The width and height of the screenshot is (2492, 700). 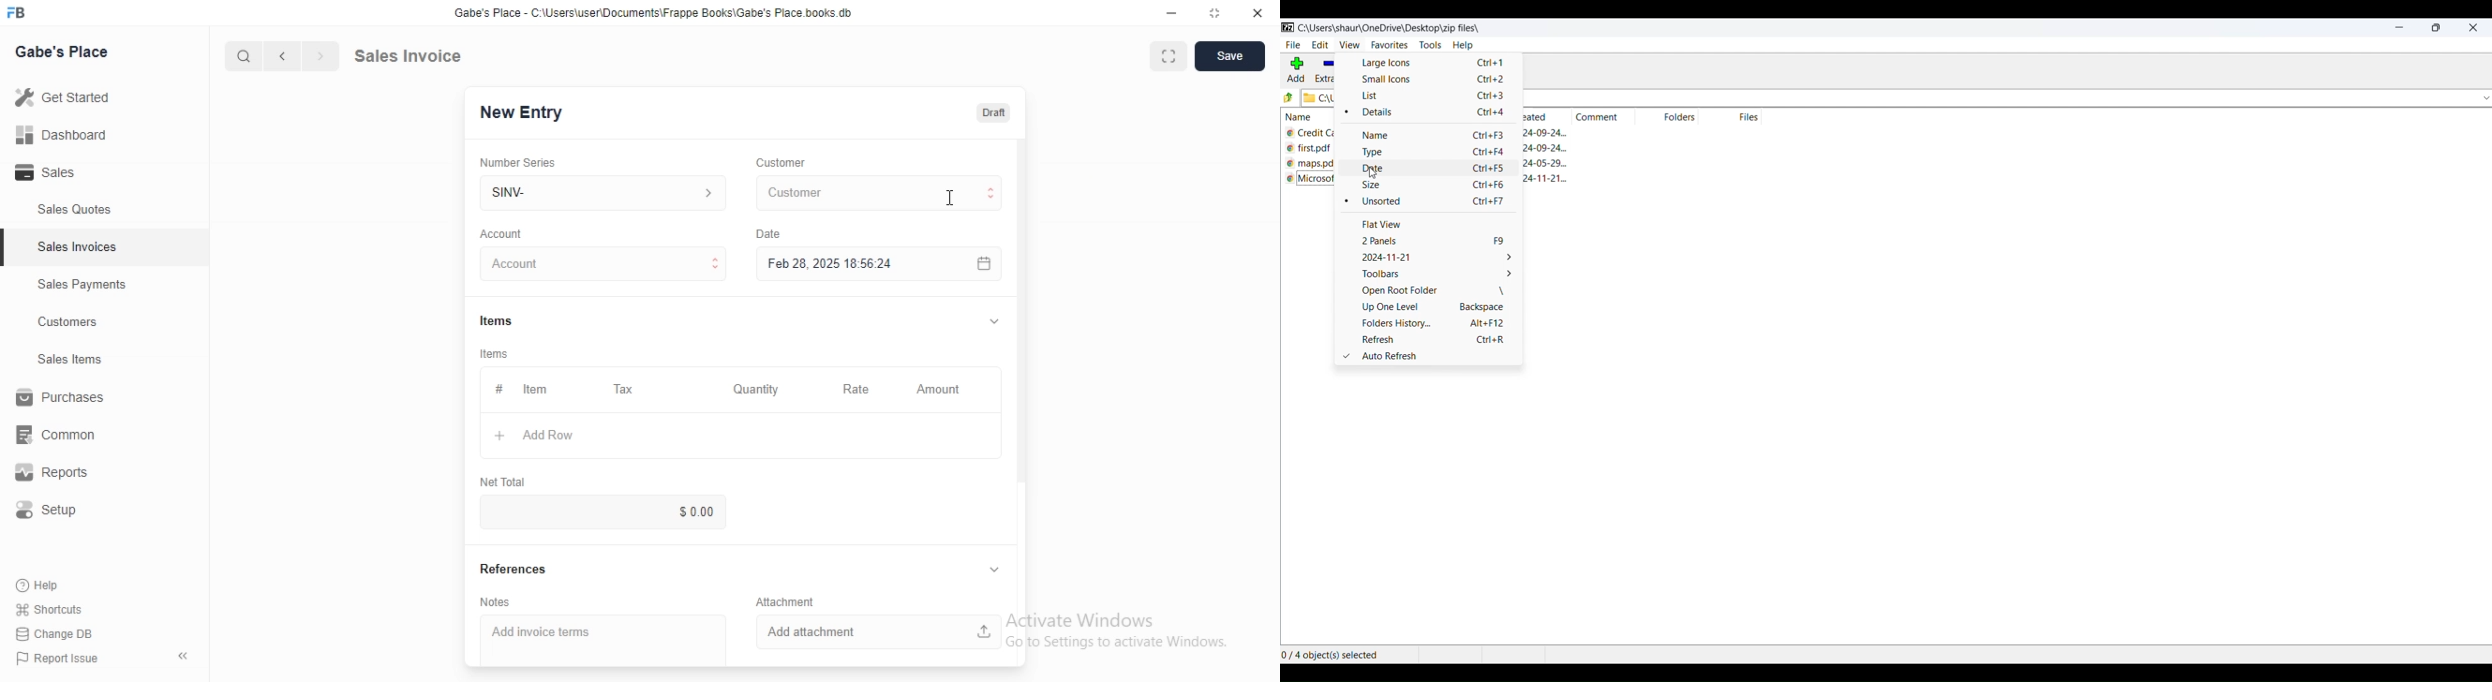 What do you see at coordinates (57, 584) in the screenshot?
I see `Help` at bounding box center [57, 584].